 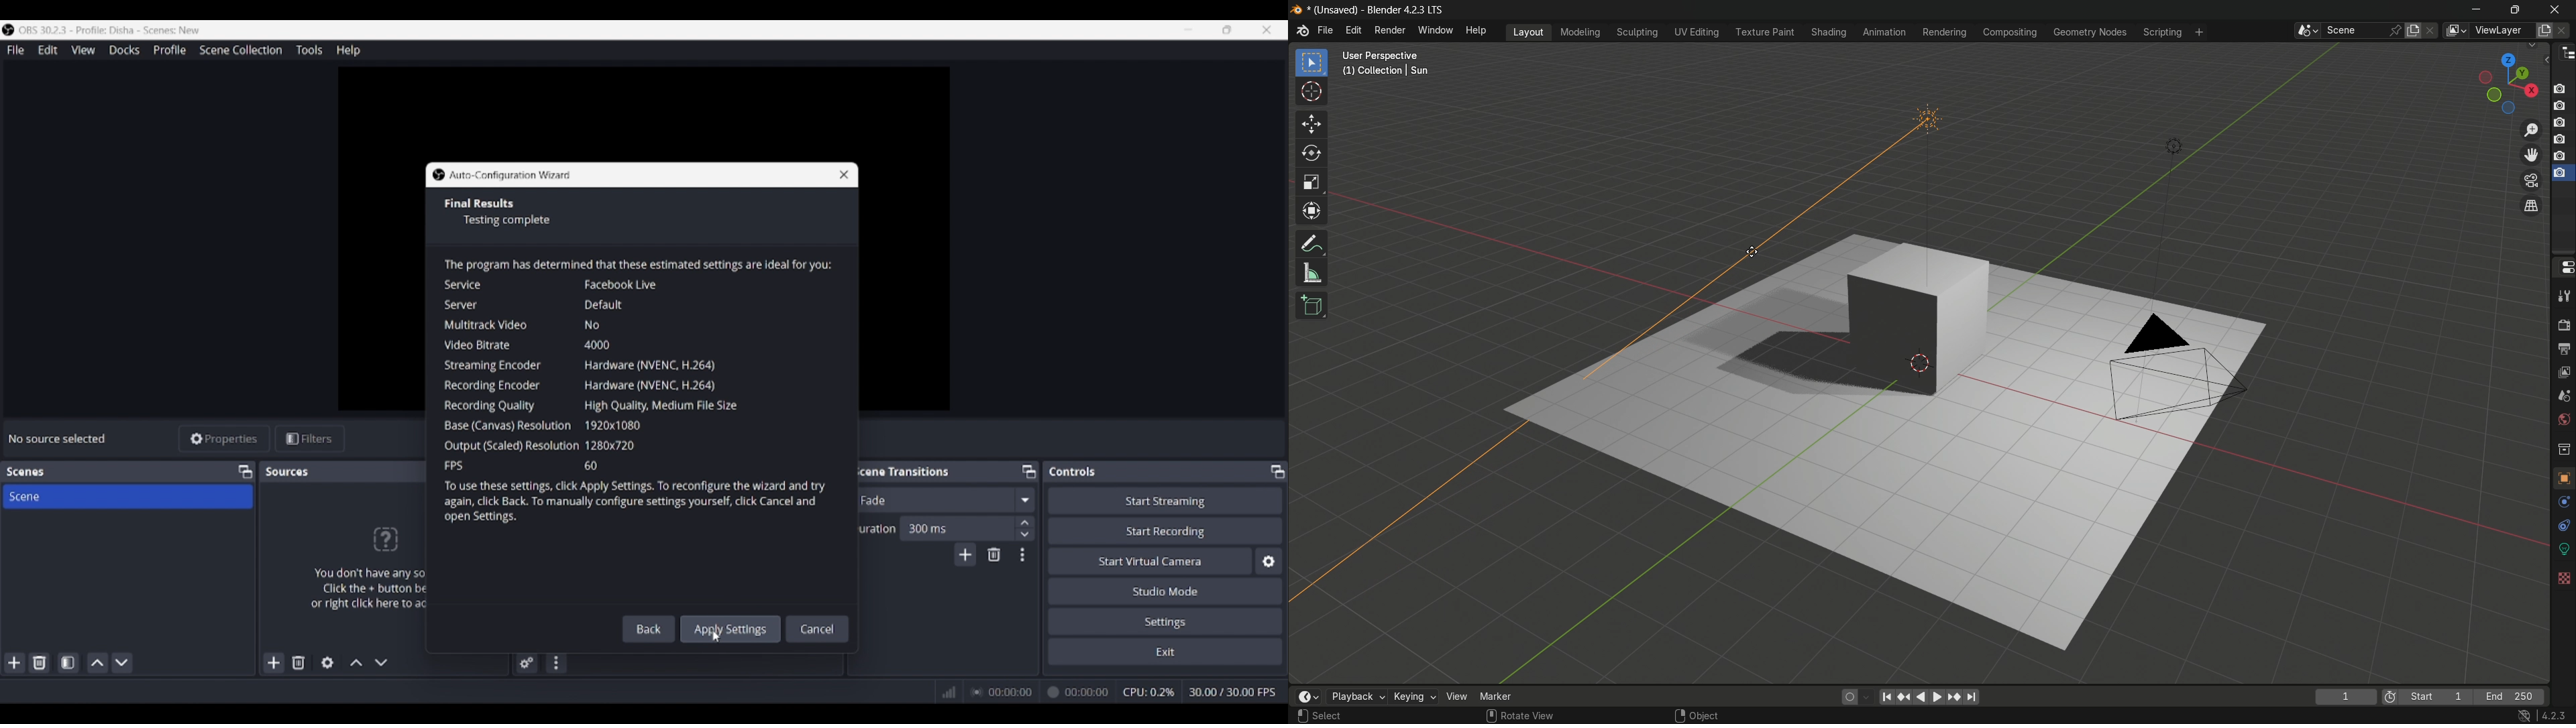 I want to click on rendering, so click(x=1943, y=32).